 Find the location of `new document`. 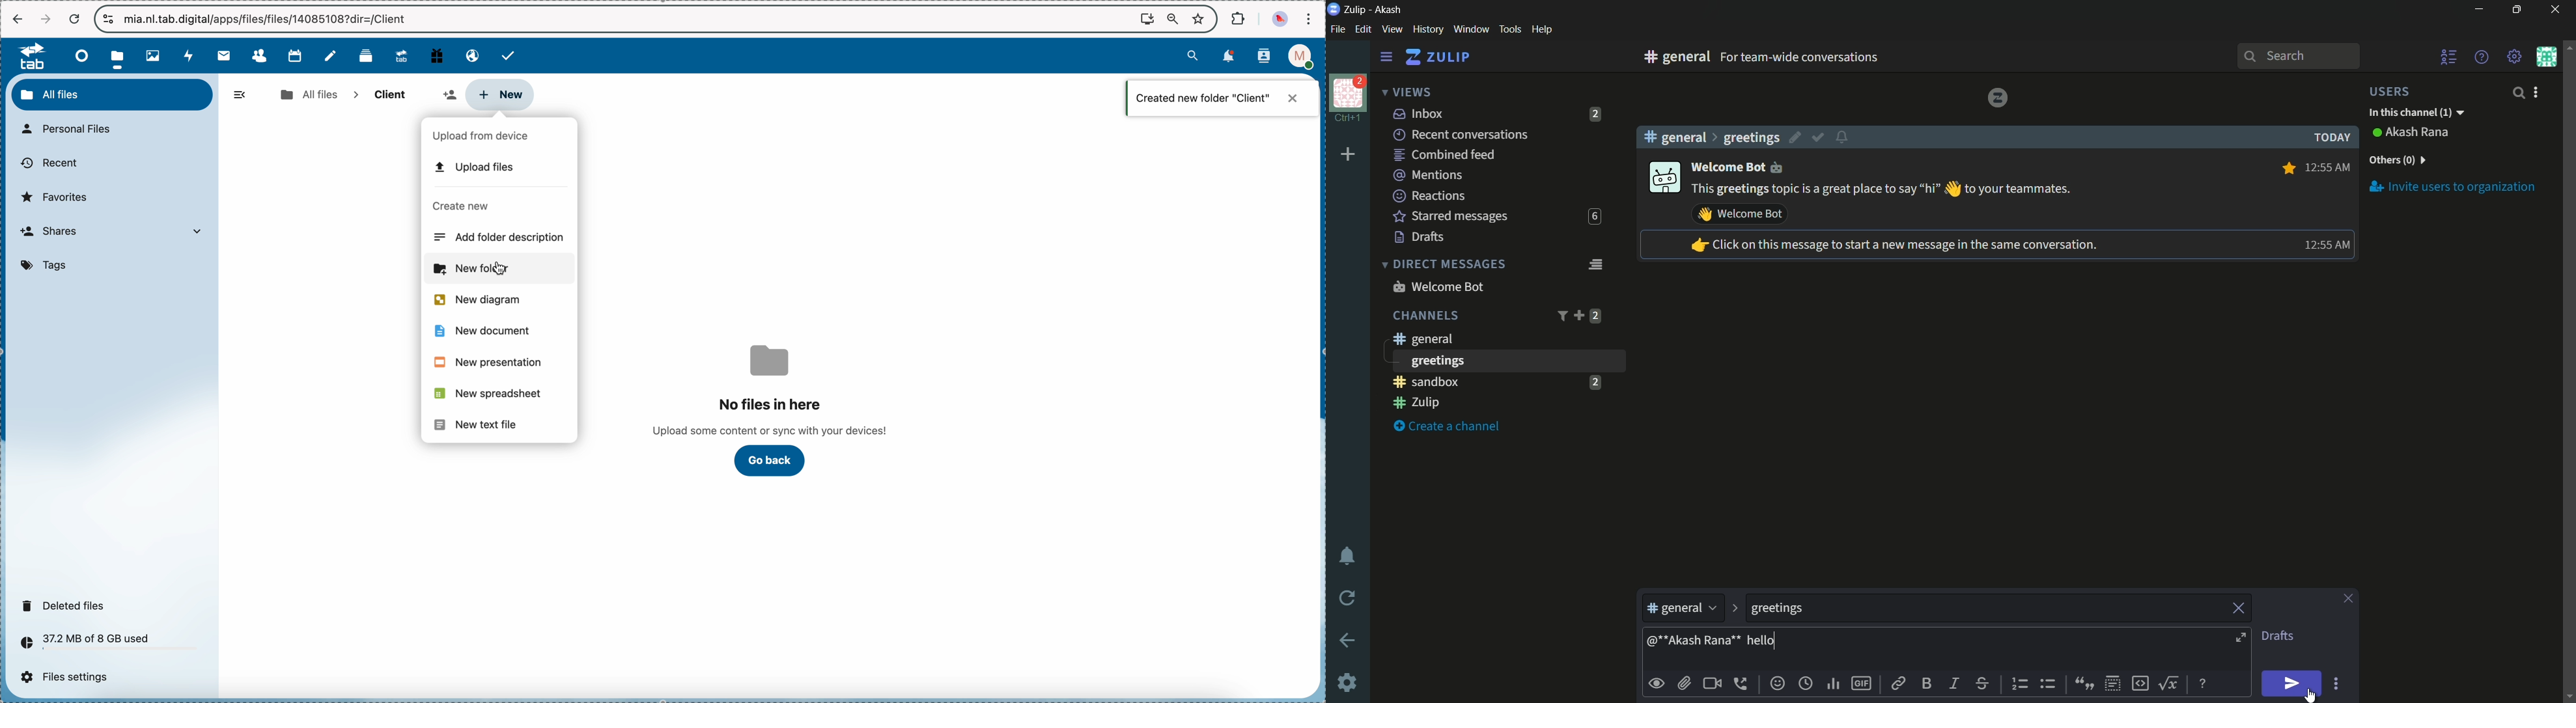

new document is located at coordinates (486, 332).